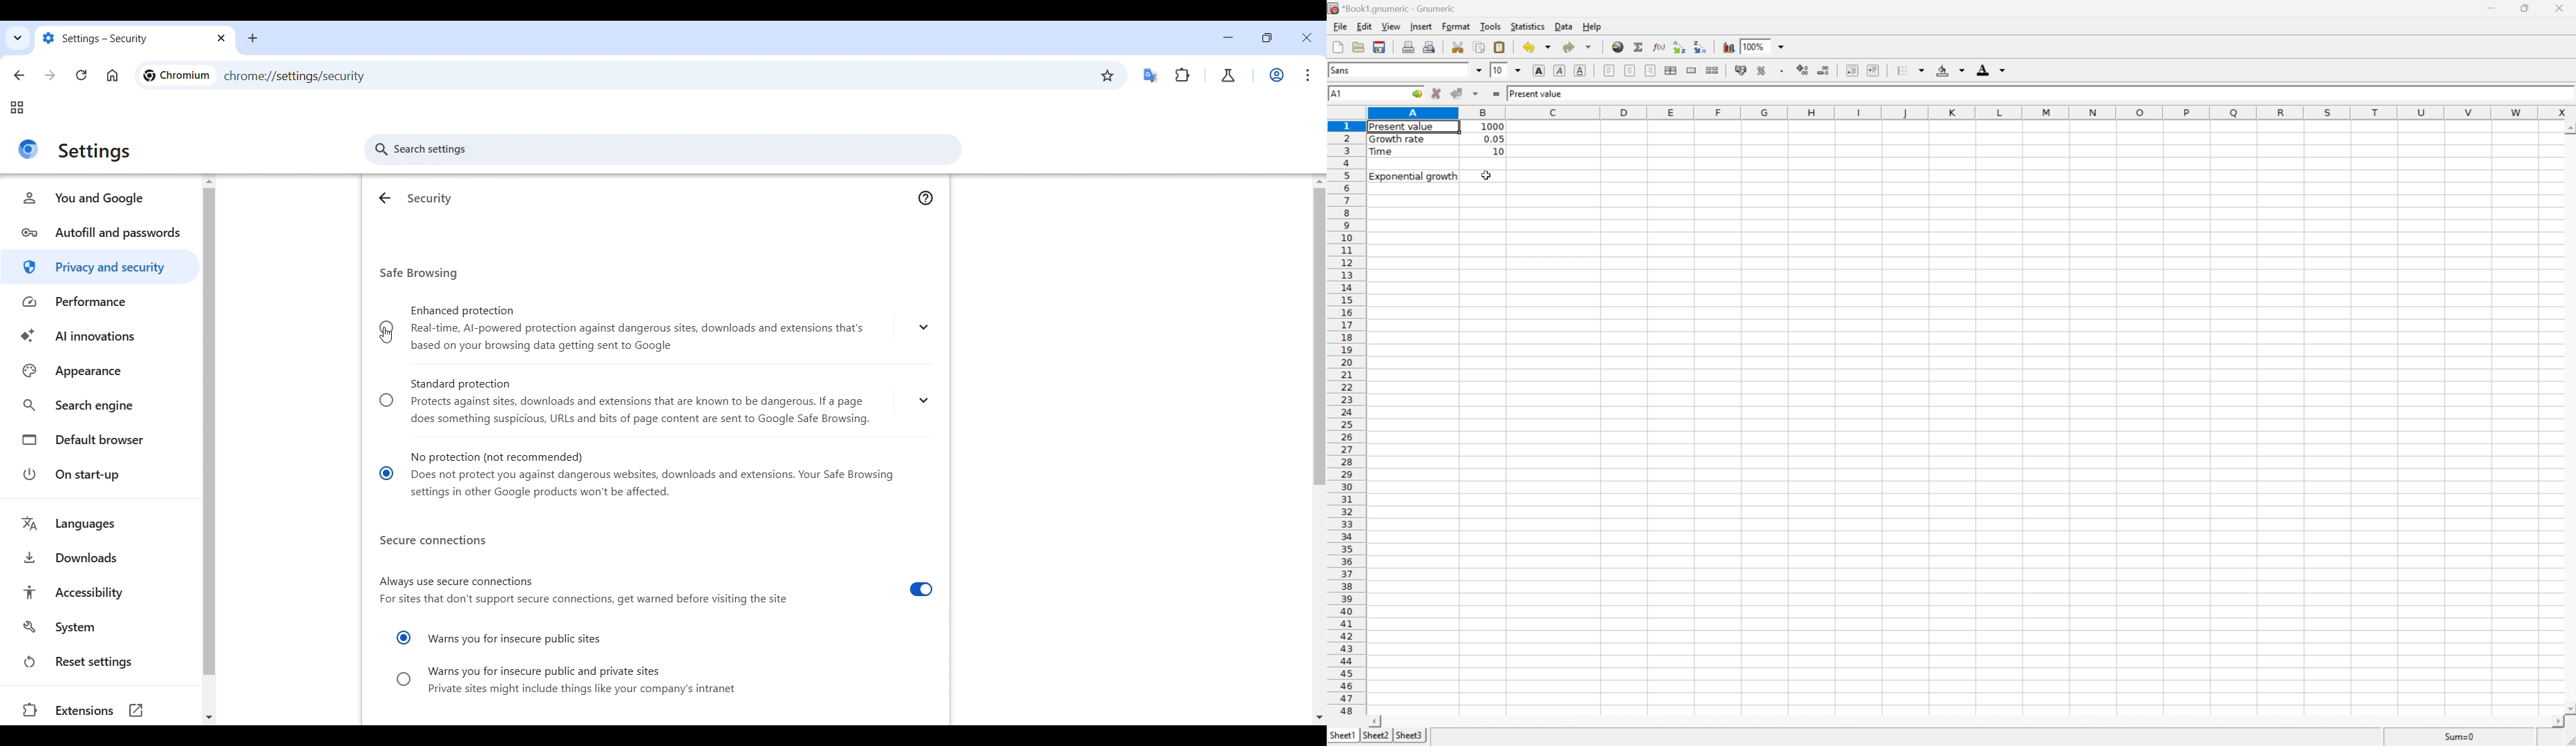 The height and width of the screenshot is (756, 2576). Describe the element at coordinates (1564, 28) in the screenshot. I see `Data` at that location.